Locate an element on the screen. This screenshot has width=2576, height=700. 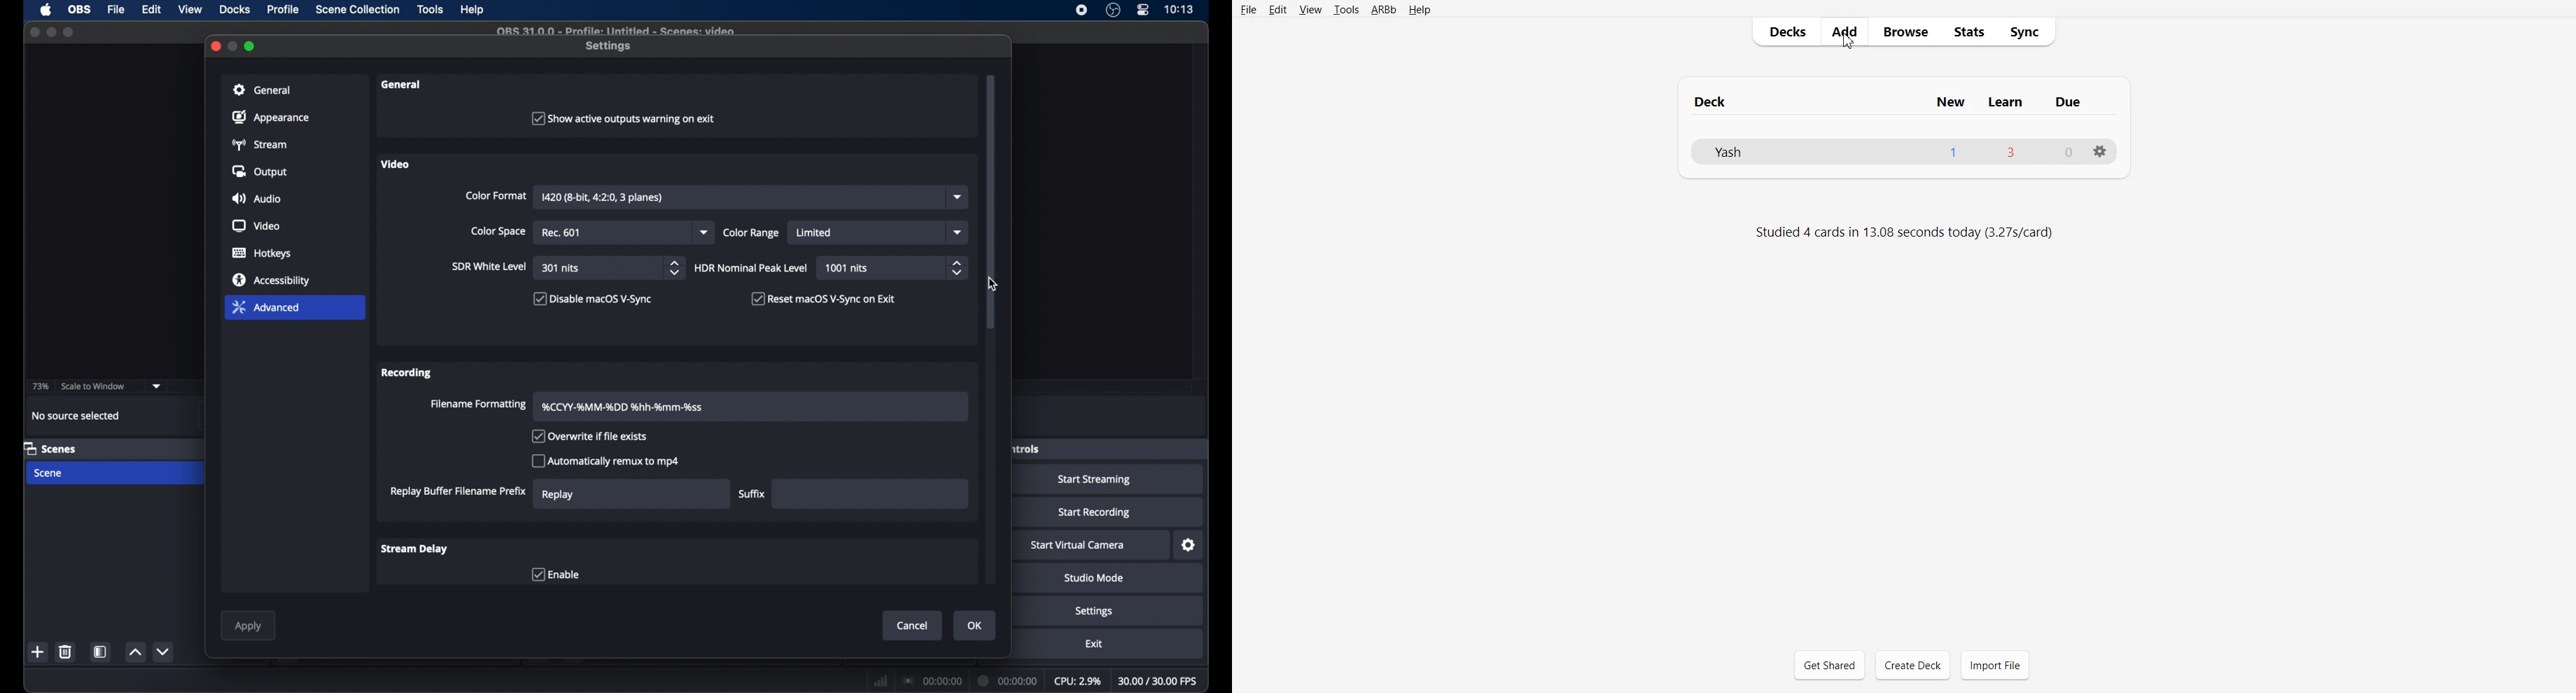
dropdown is located at coordinates (157, 386).